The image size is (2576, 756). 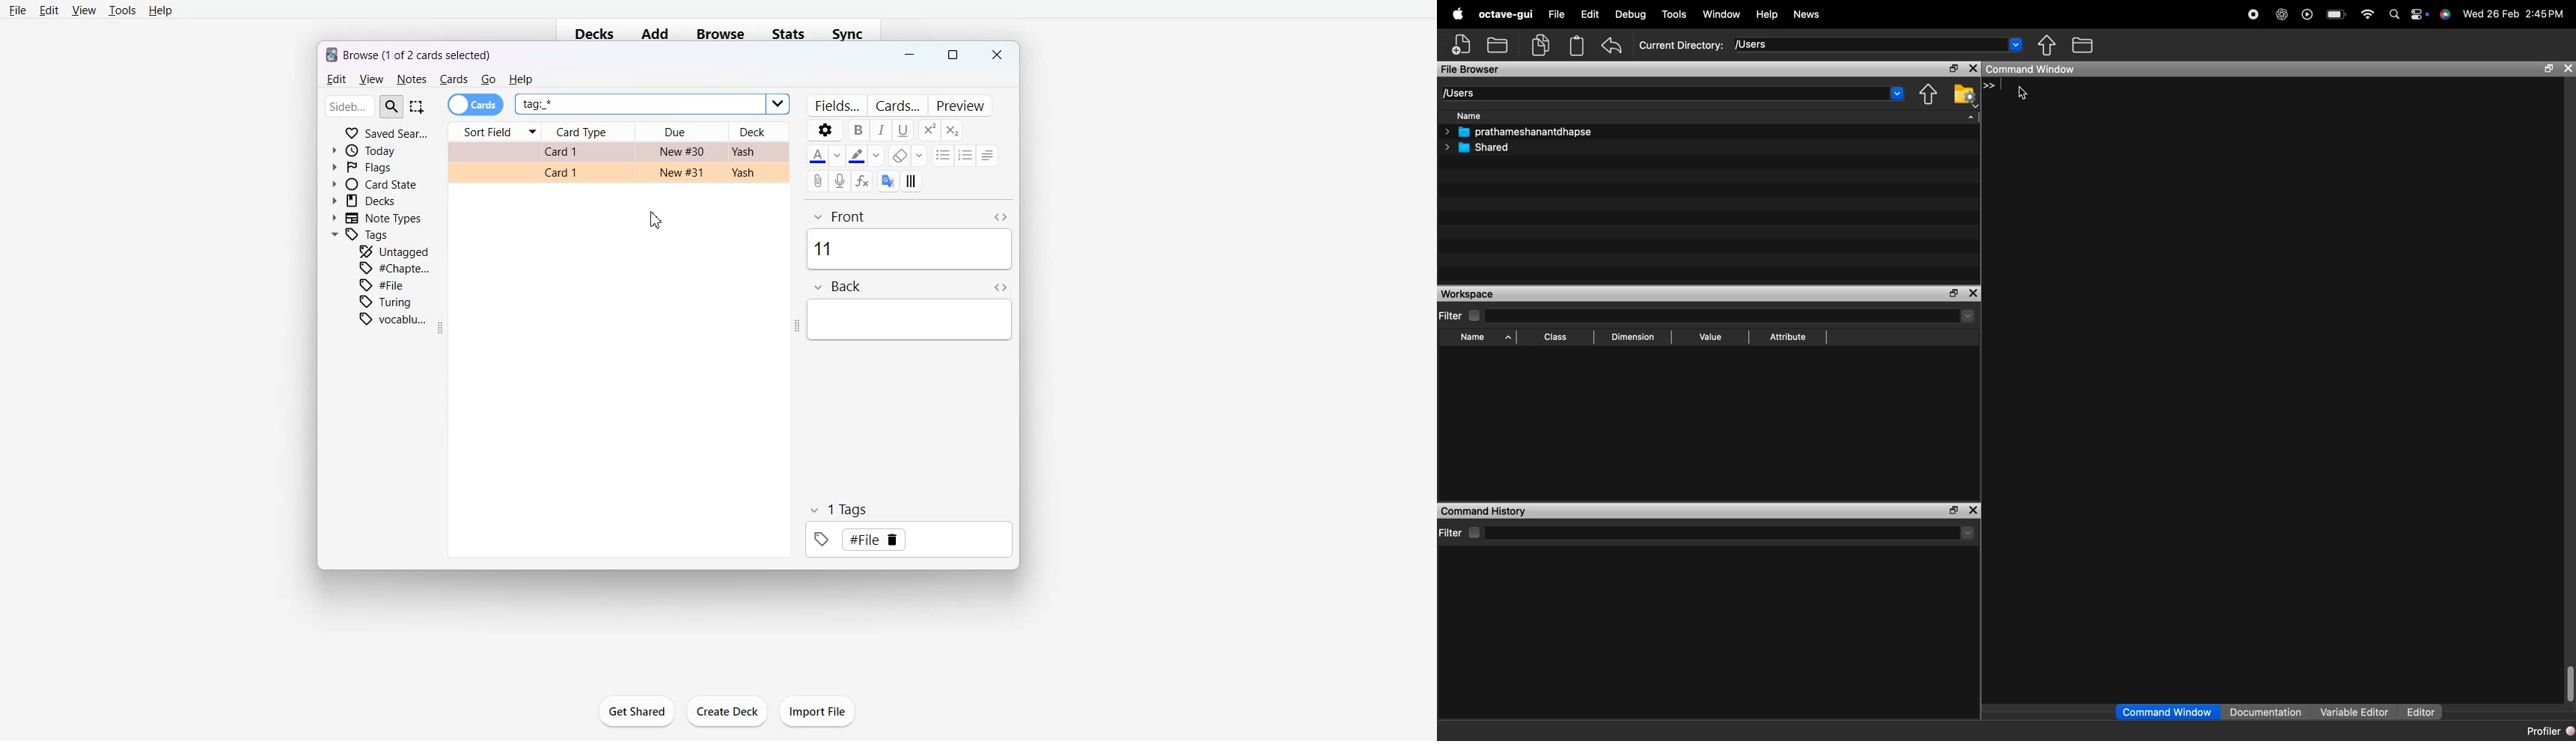 What do you see at coordinates (882, 129) in the screenshot?
I see `Italic` at bounding box center [882, 129].